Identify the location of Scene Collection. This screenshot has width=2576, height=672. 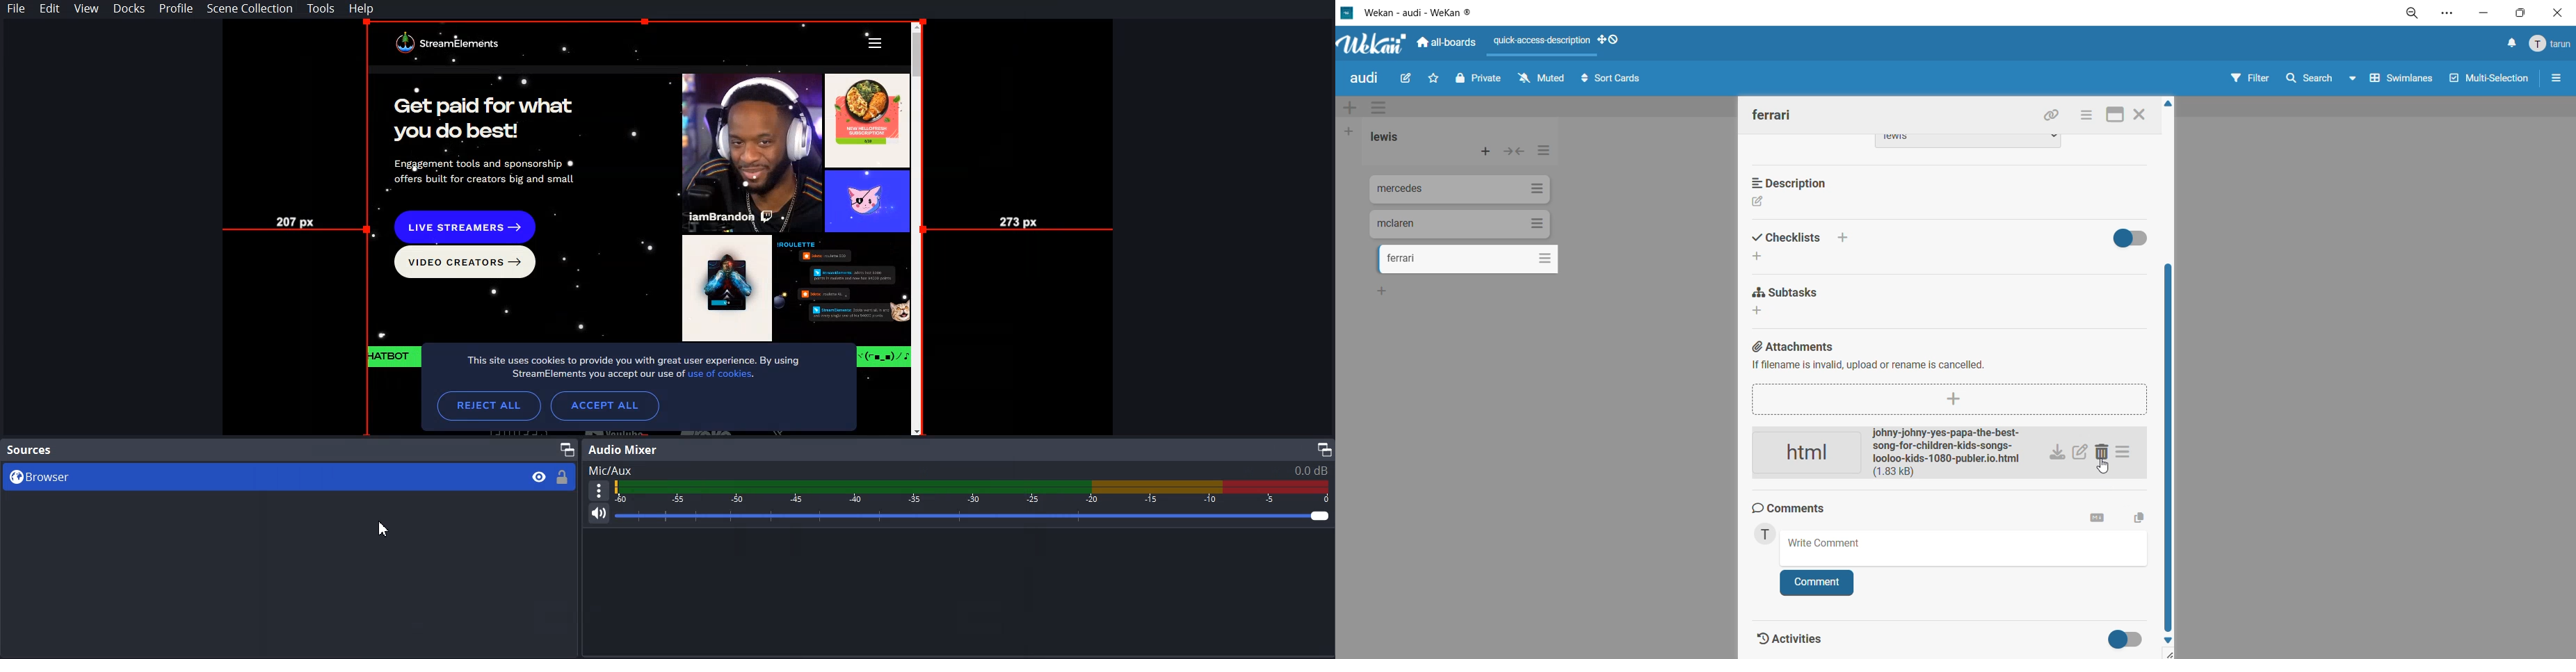
(250, 9).